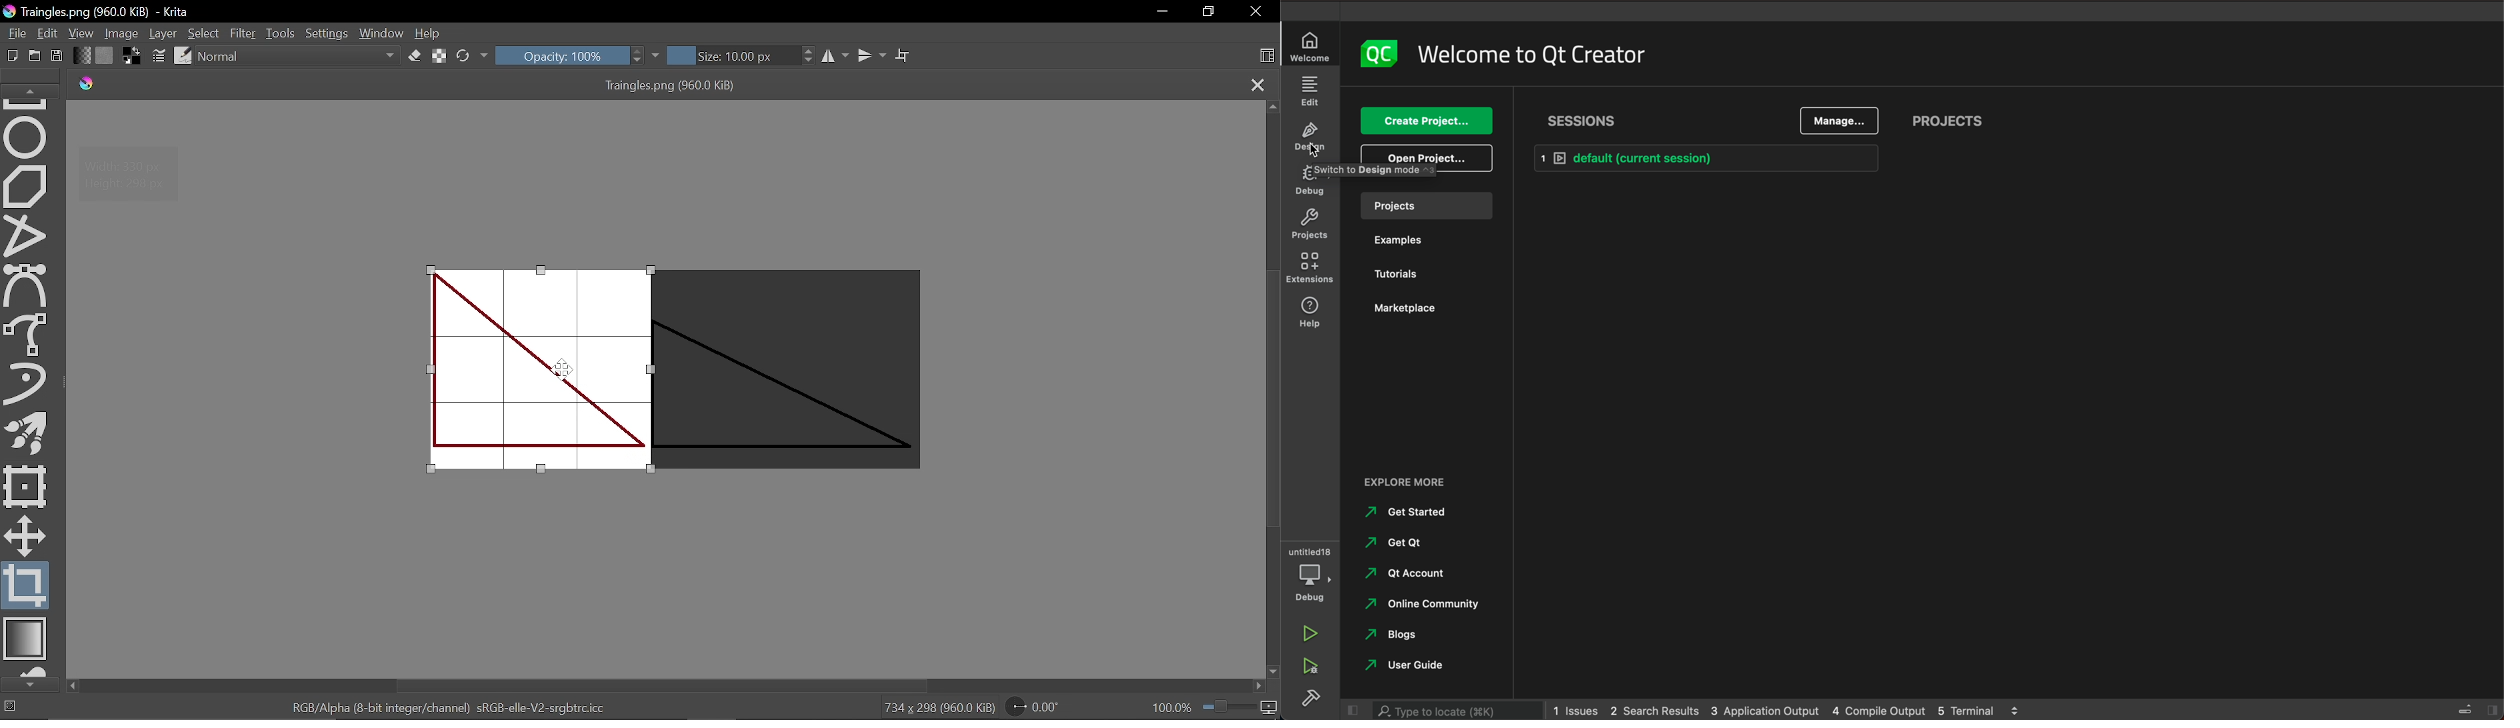 Image resolution: width=2520 pixels, height=728 pixels. What do you see at coordinates (1410, 541) in the screenshot?
I see `get qt` at bounding box center [1410, 541].